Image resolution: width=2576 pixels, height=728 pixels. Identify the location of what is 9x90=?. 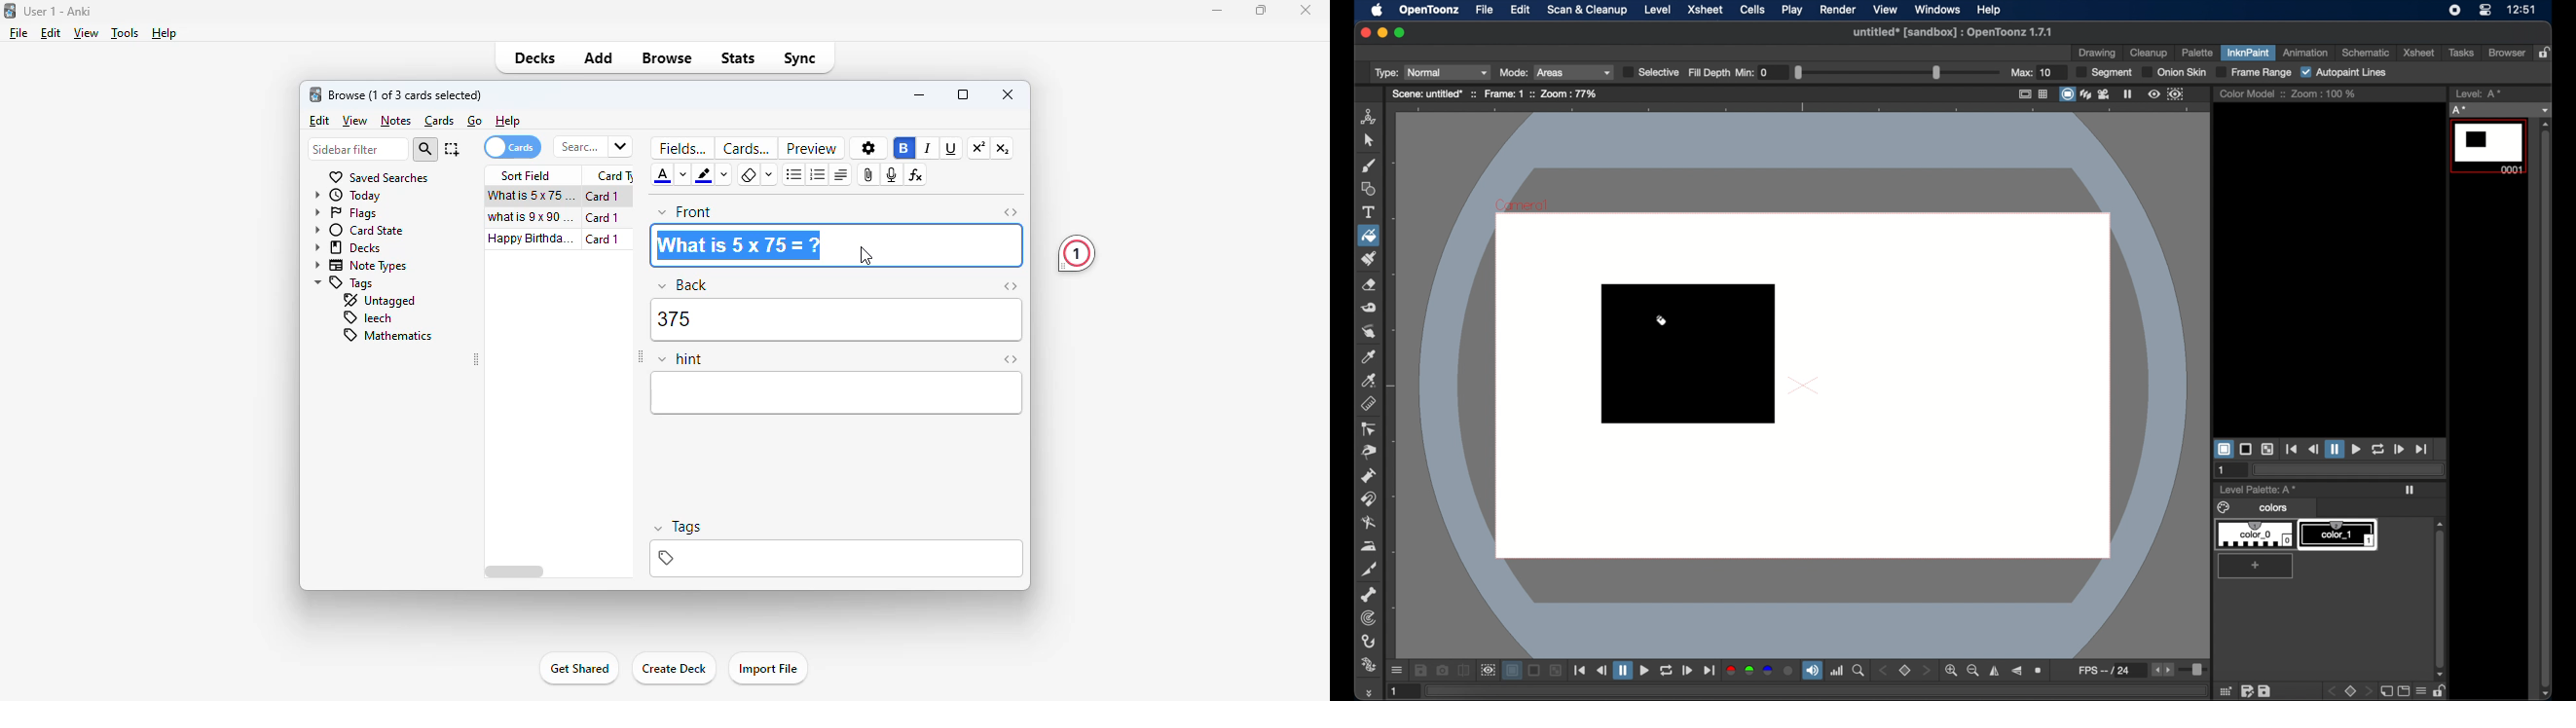
(532, 217).